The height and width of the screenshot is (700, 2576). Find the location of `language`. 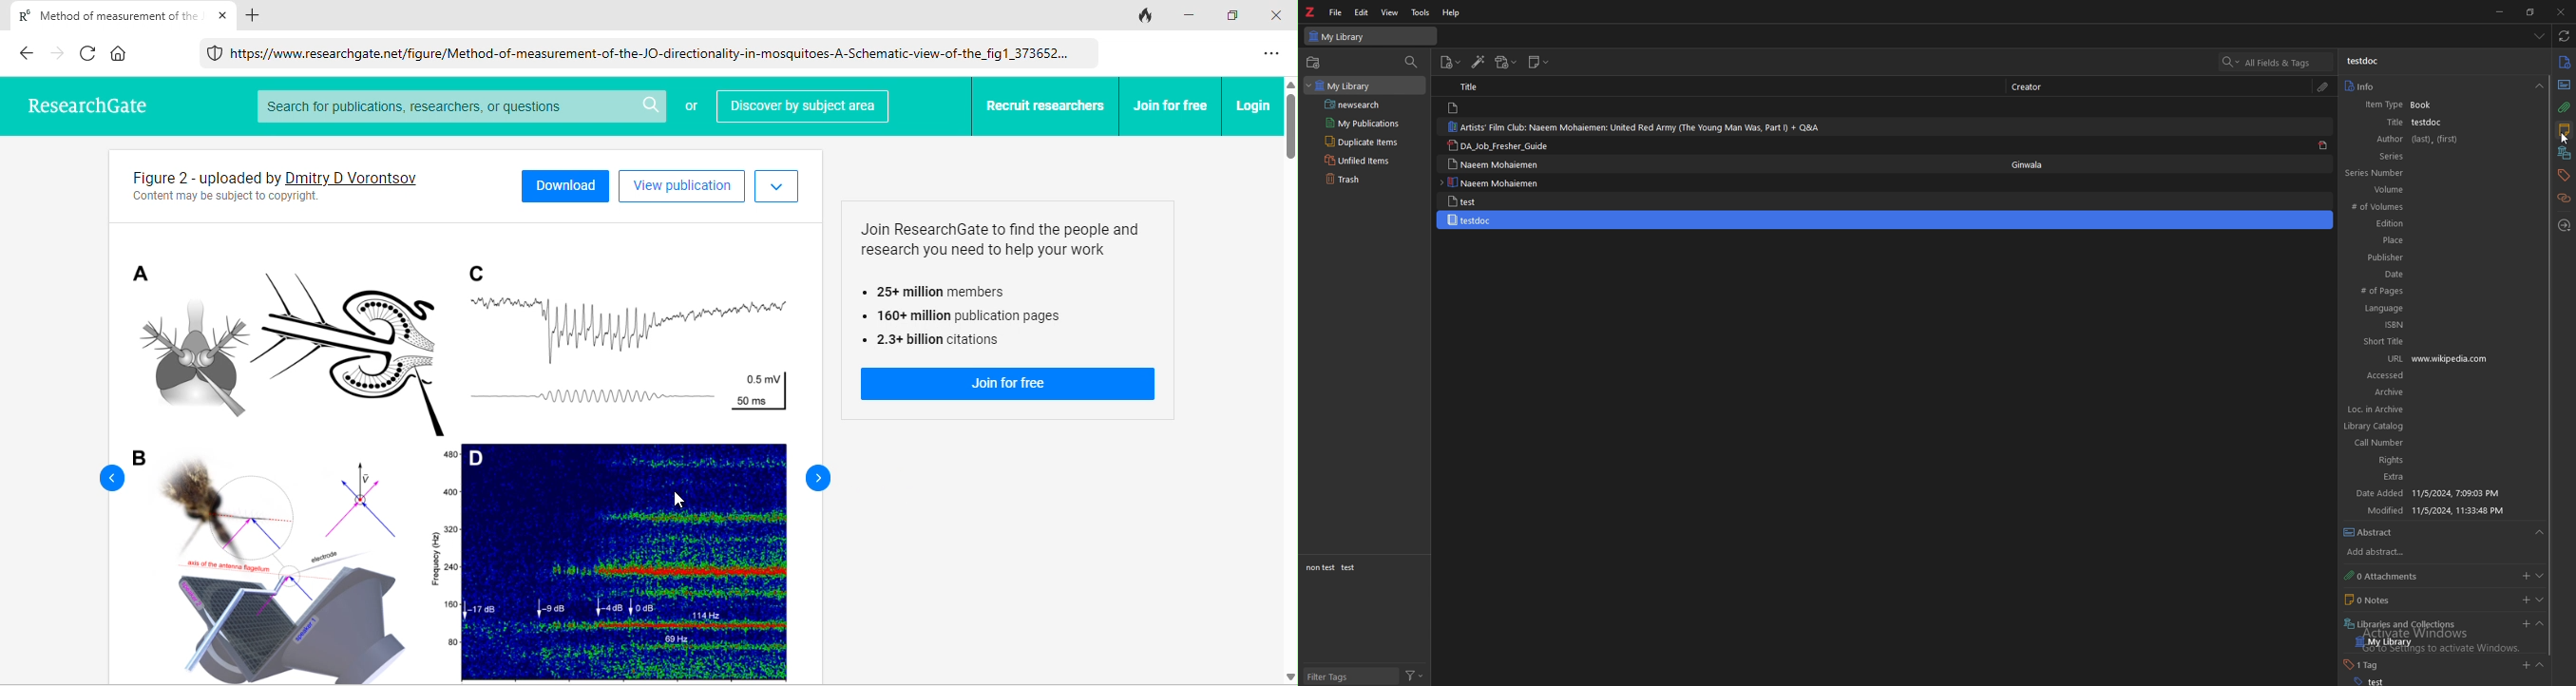

language is located at coordinates (2434, 310).